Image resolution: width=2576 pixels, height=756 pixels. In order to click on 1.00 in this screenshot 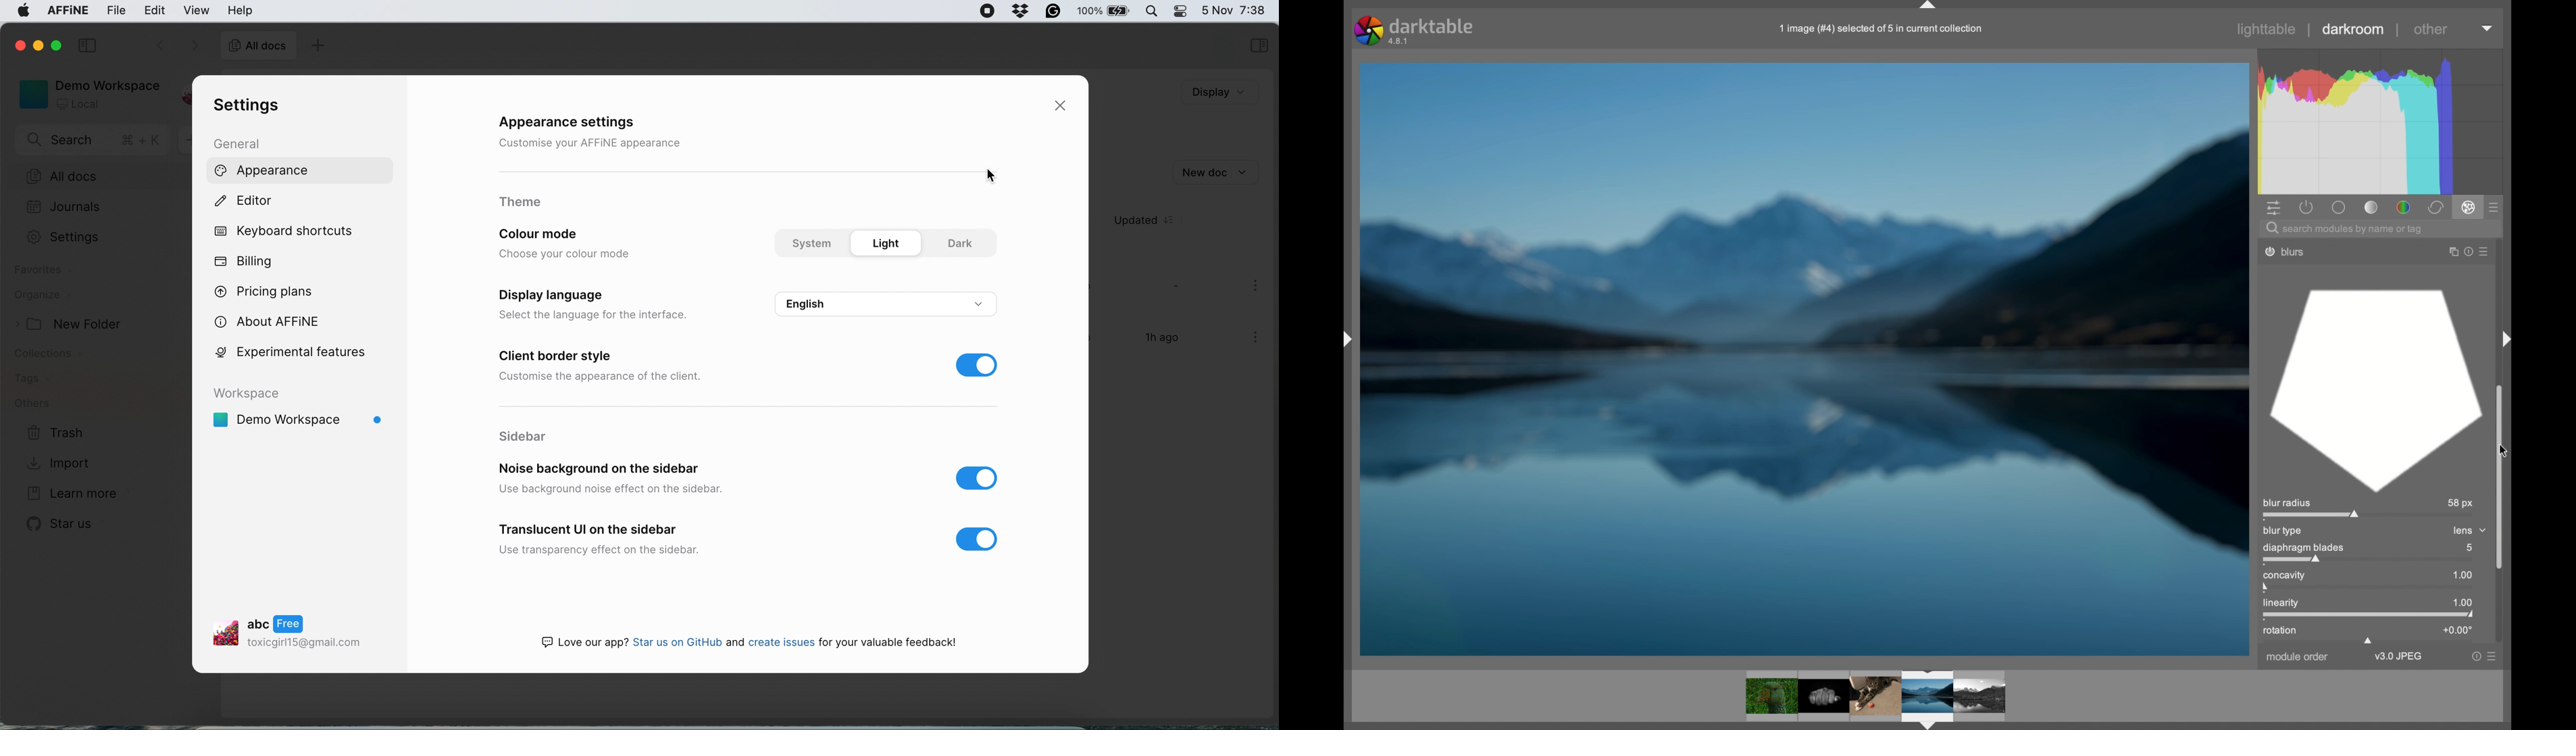, I will do `click(2463, 601)`.